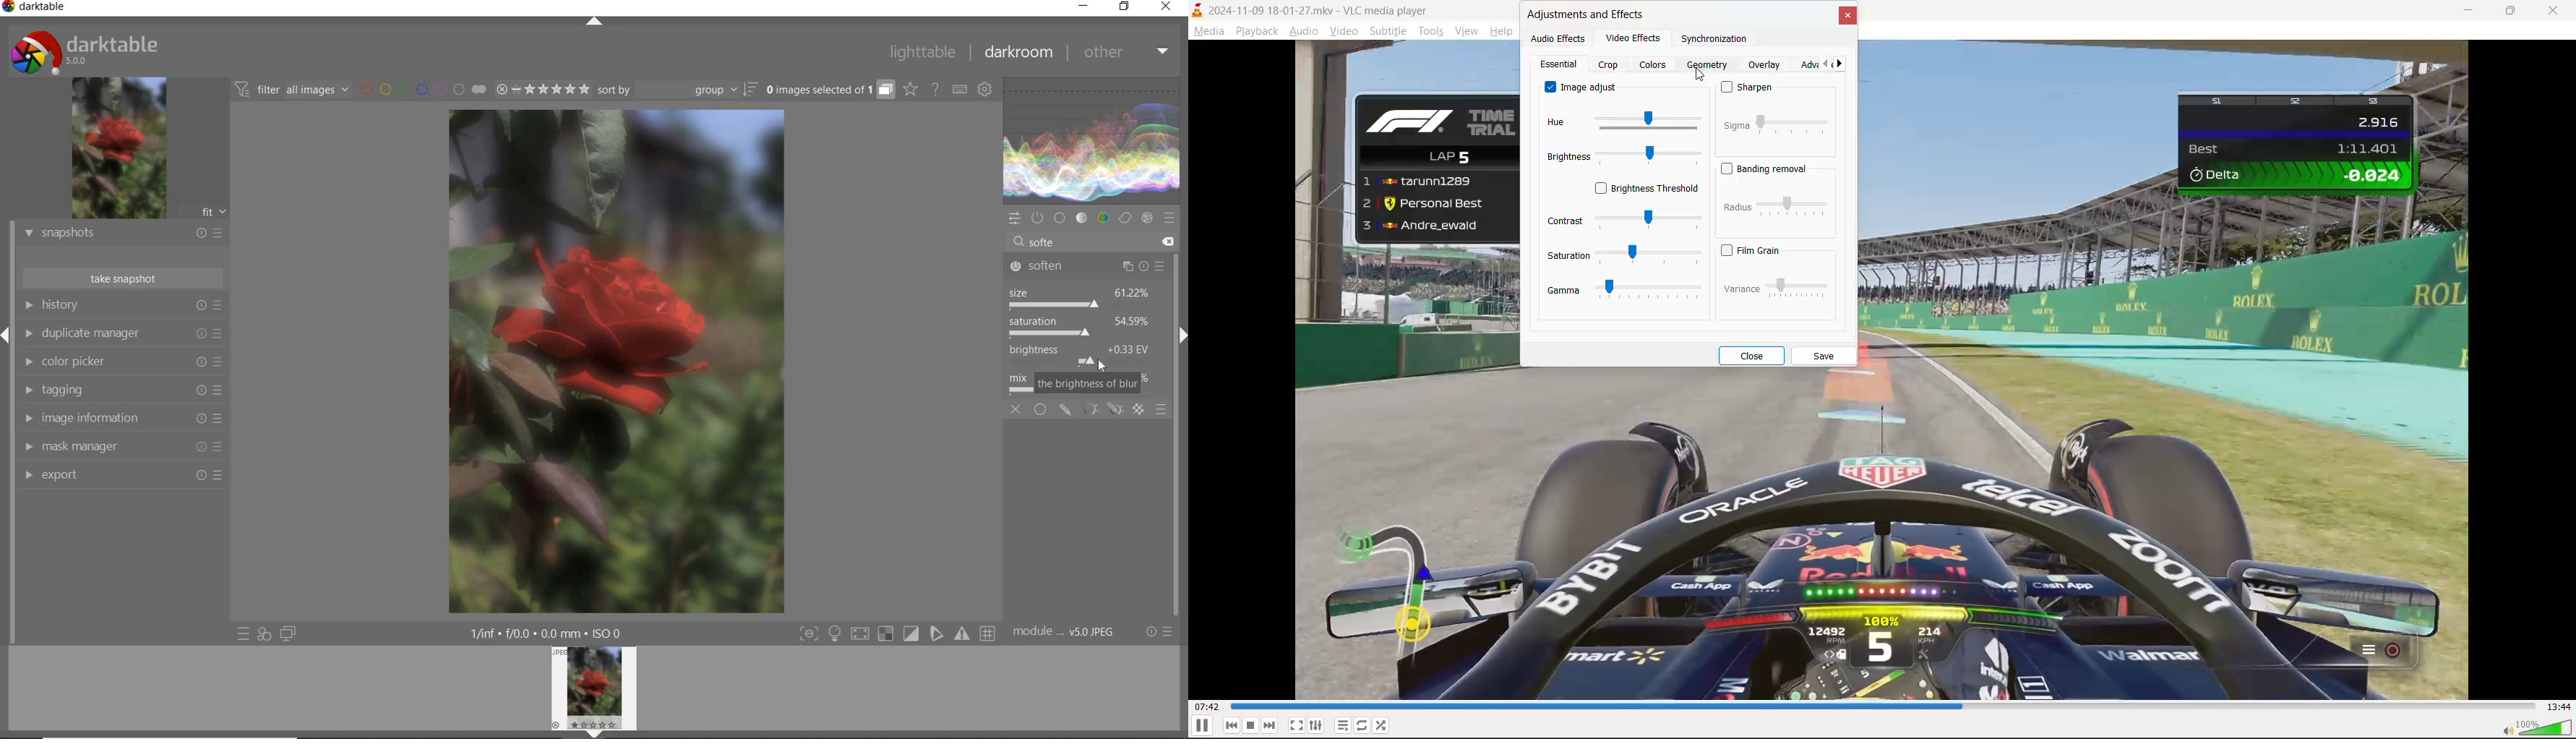 The image size is (2576, 756). What do you see at coordinates (1846, 17) in the screenshot?
I see `close` at bounding box center [1846, 17].